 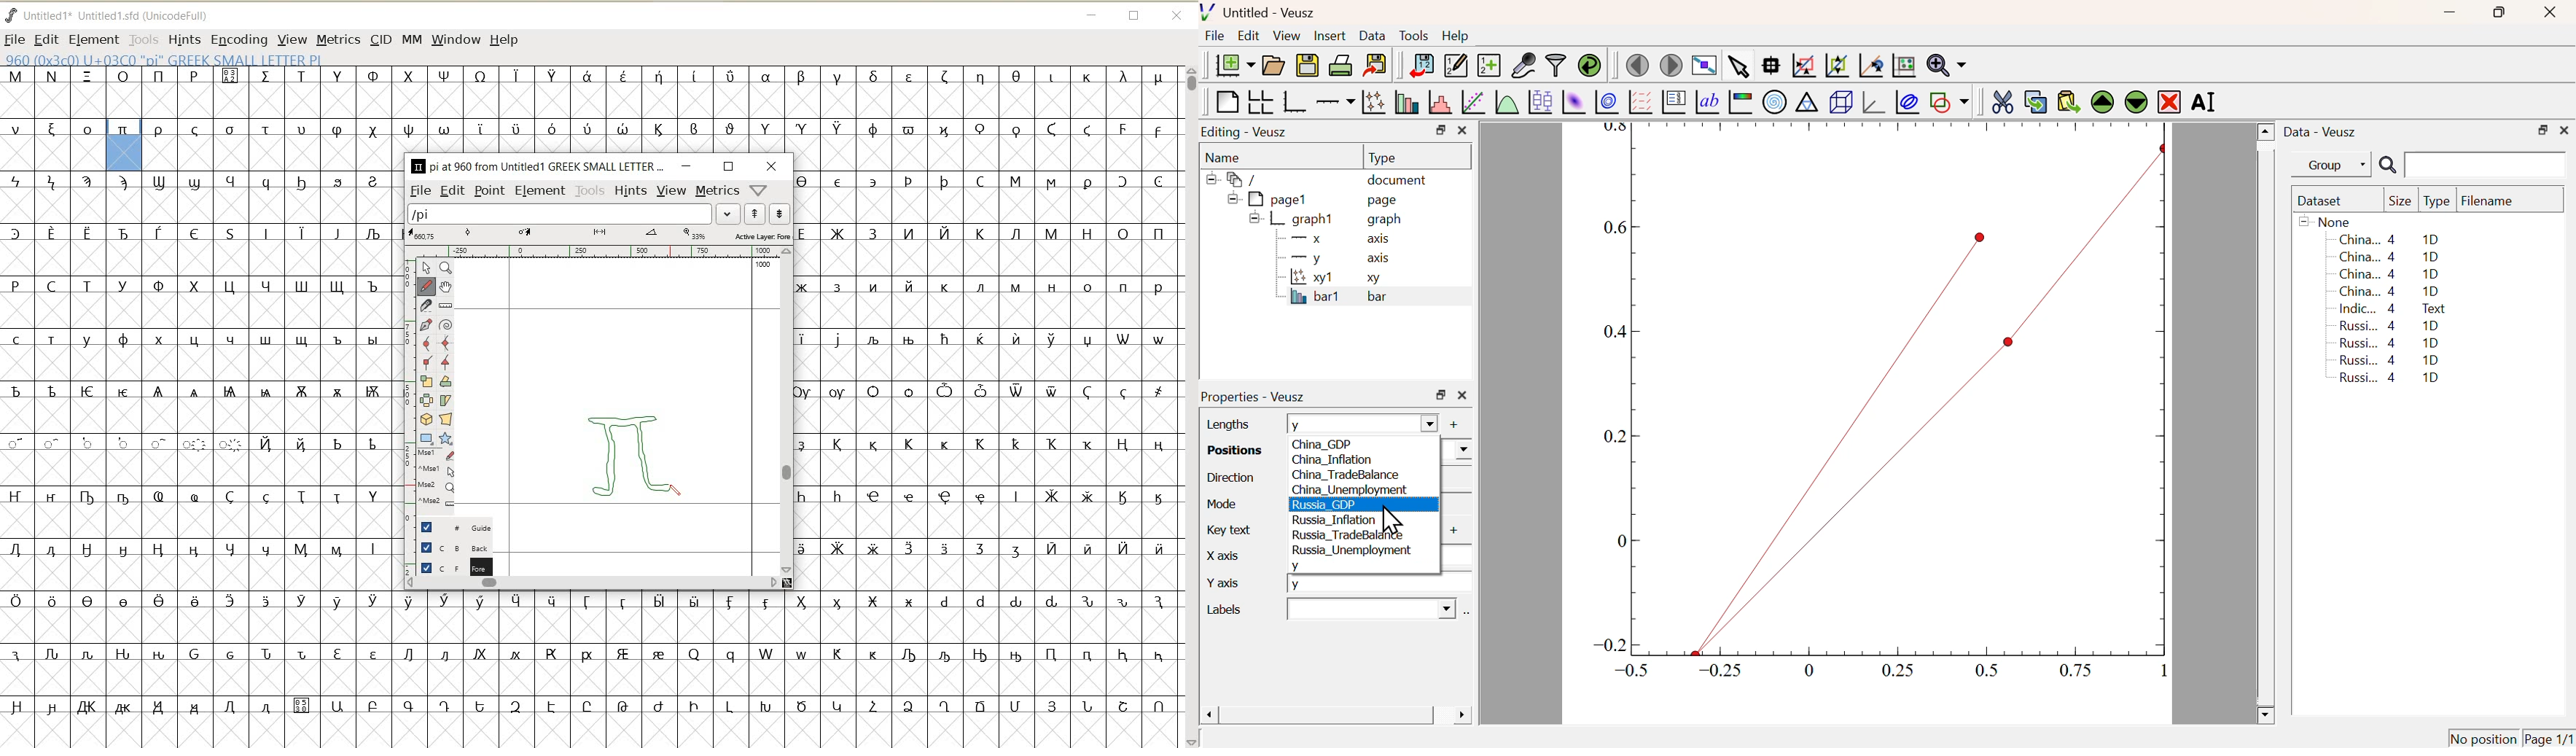 I want to click on RESTORE, so click(x=1134, y=17).